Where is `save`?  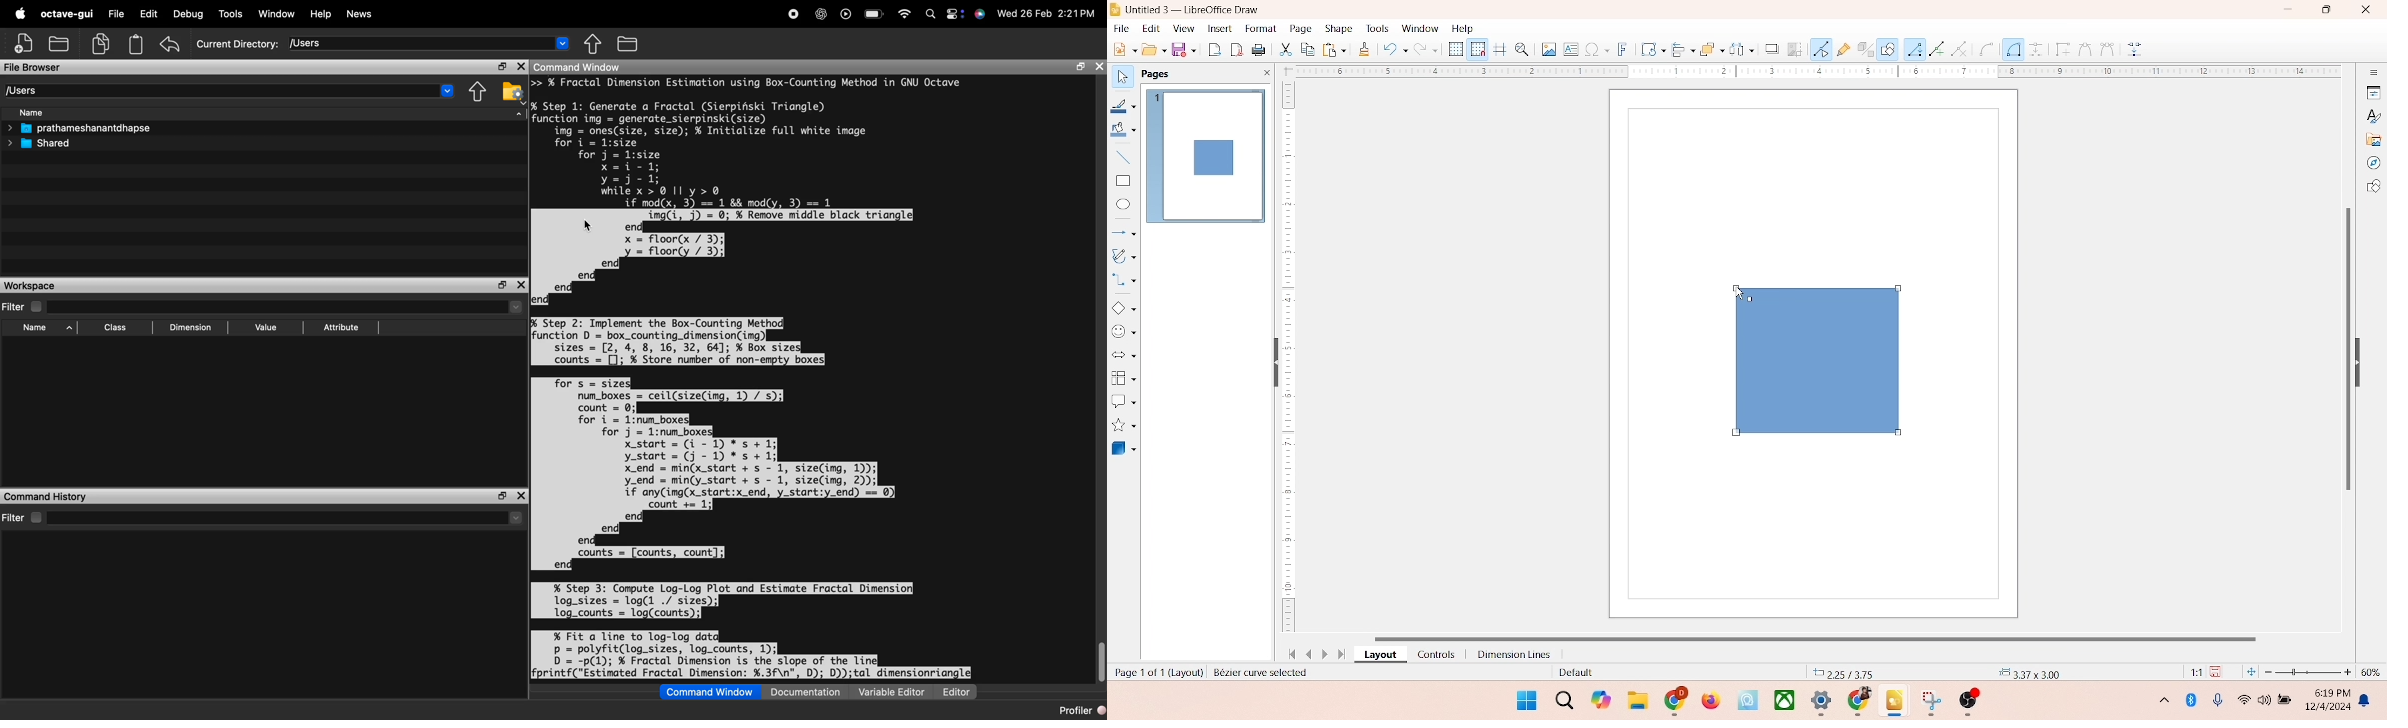 save is located at coordinates (2219, 671).